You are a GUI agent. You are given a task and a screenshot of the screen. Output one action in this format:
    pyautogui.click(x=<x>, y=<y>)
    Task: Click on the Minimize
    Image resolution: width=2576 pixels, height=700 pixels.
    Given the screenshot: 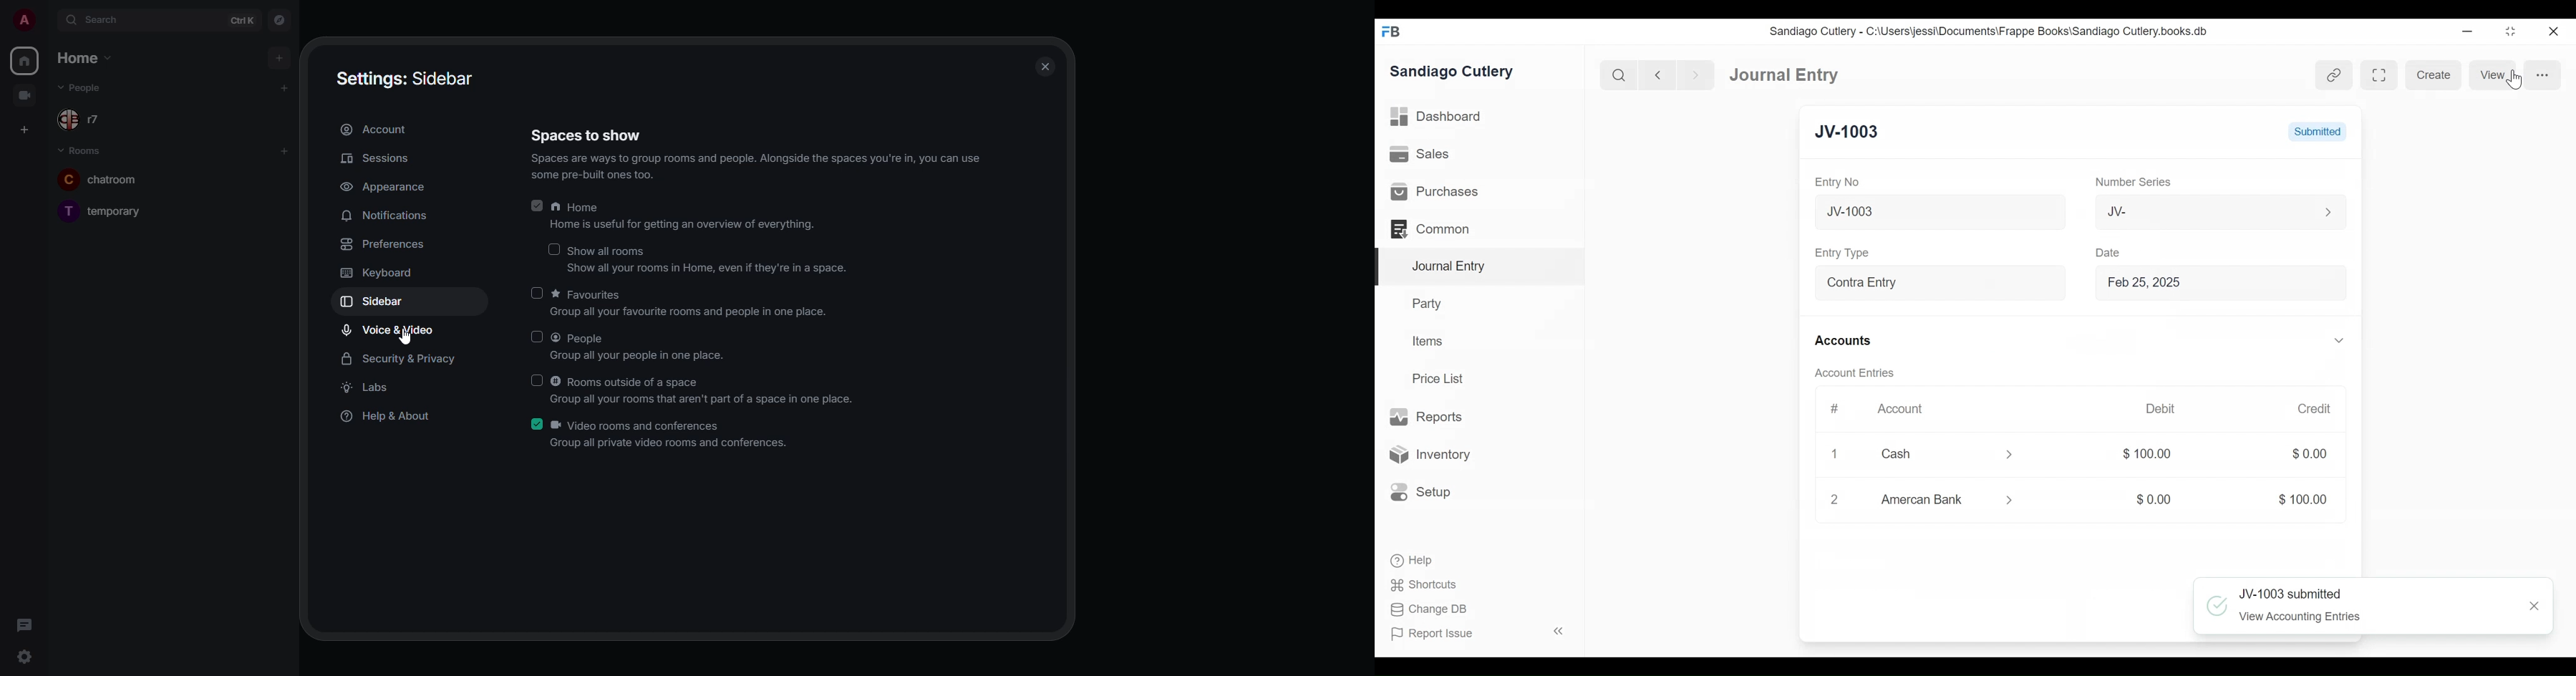 What is the action you would take?
    pyautogui.click(x=2469, y=32)
    